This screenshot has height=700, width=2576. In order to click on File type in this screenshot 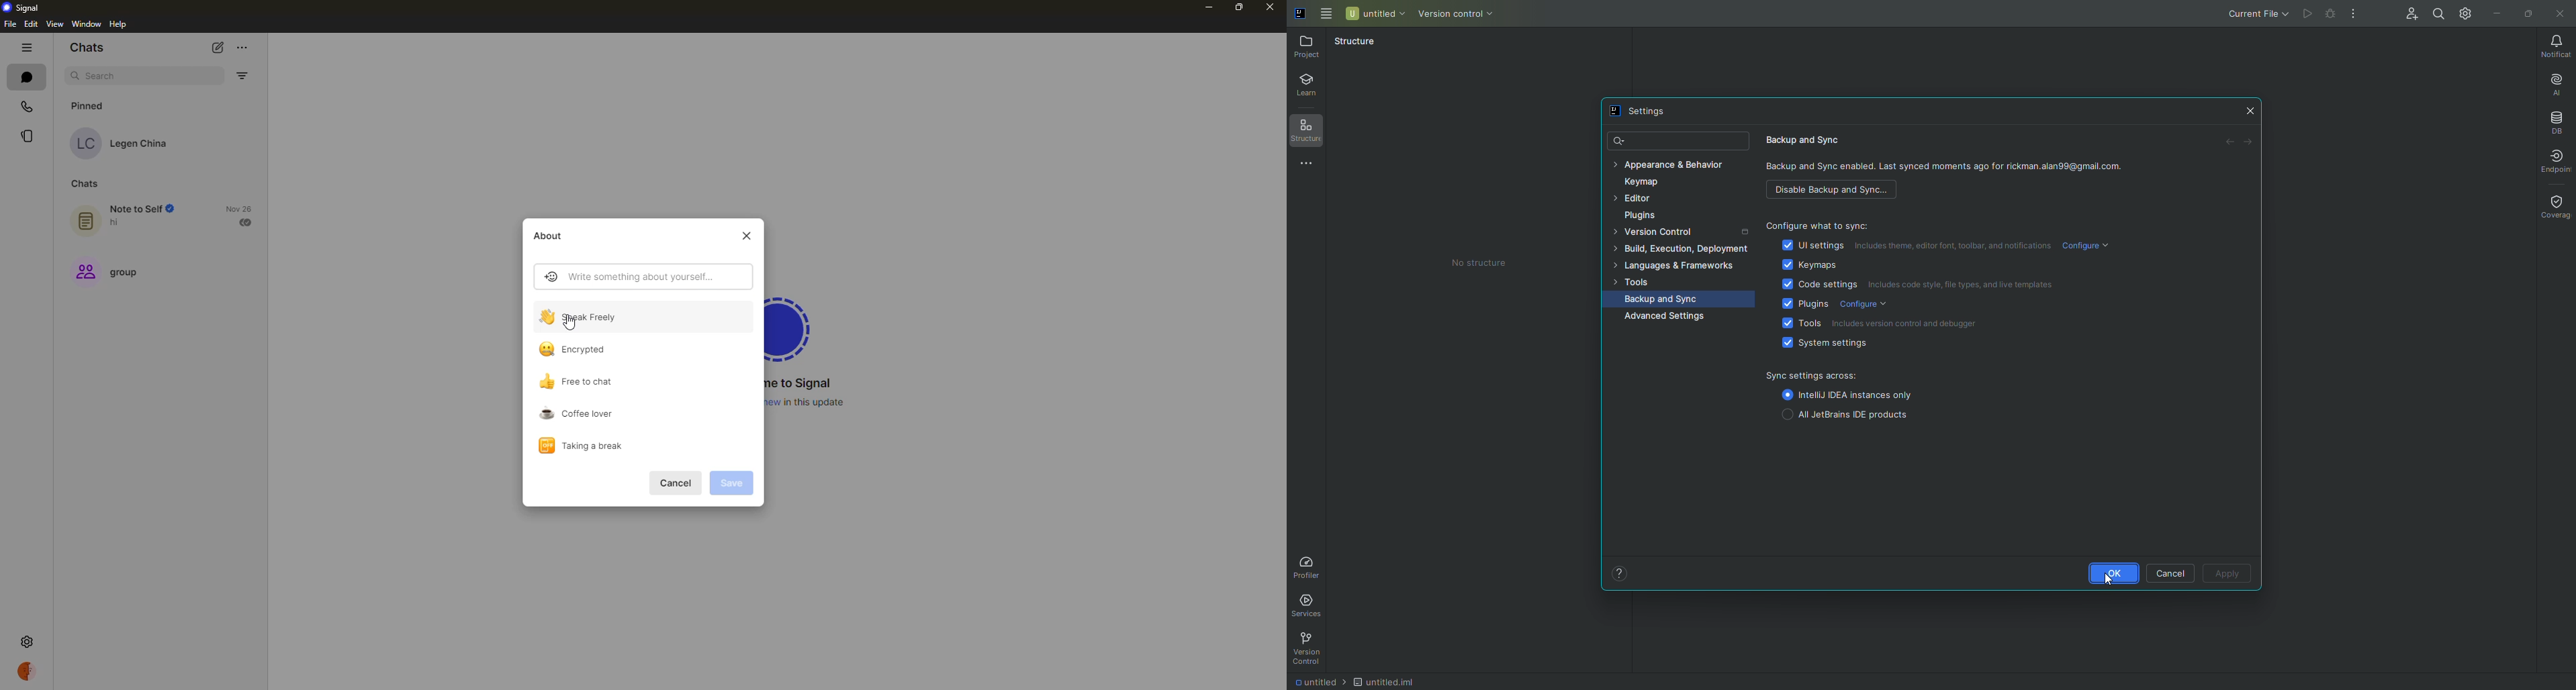, I will do `click(1398, 680)`.